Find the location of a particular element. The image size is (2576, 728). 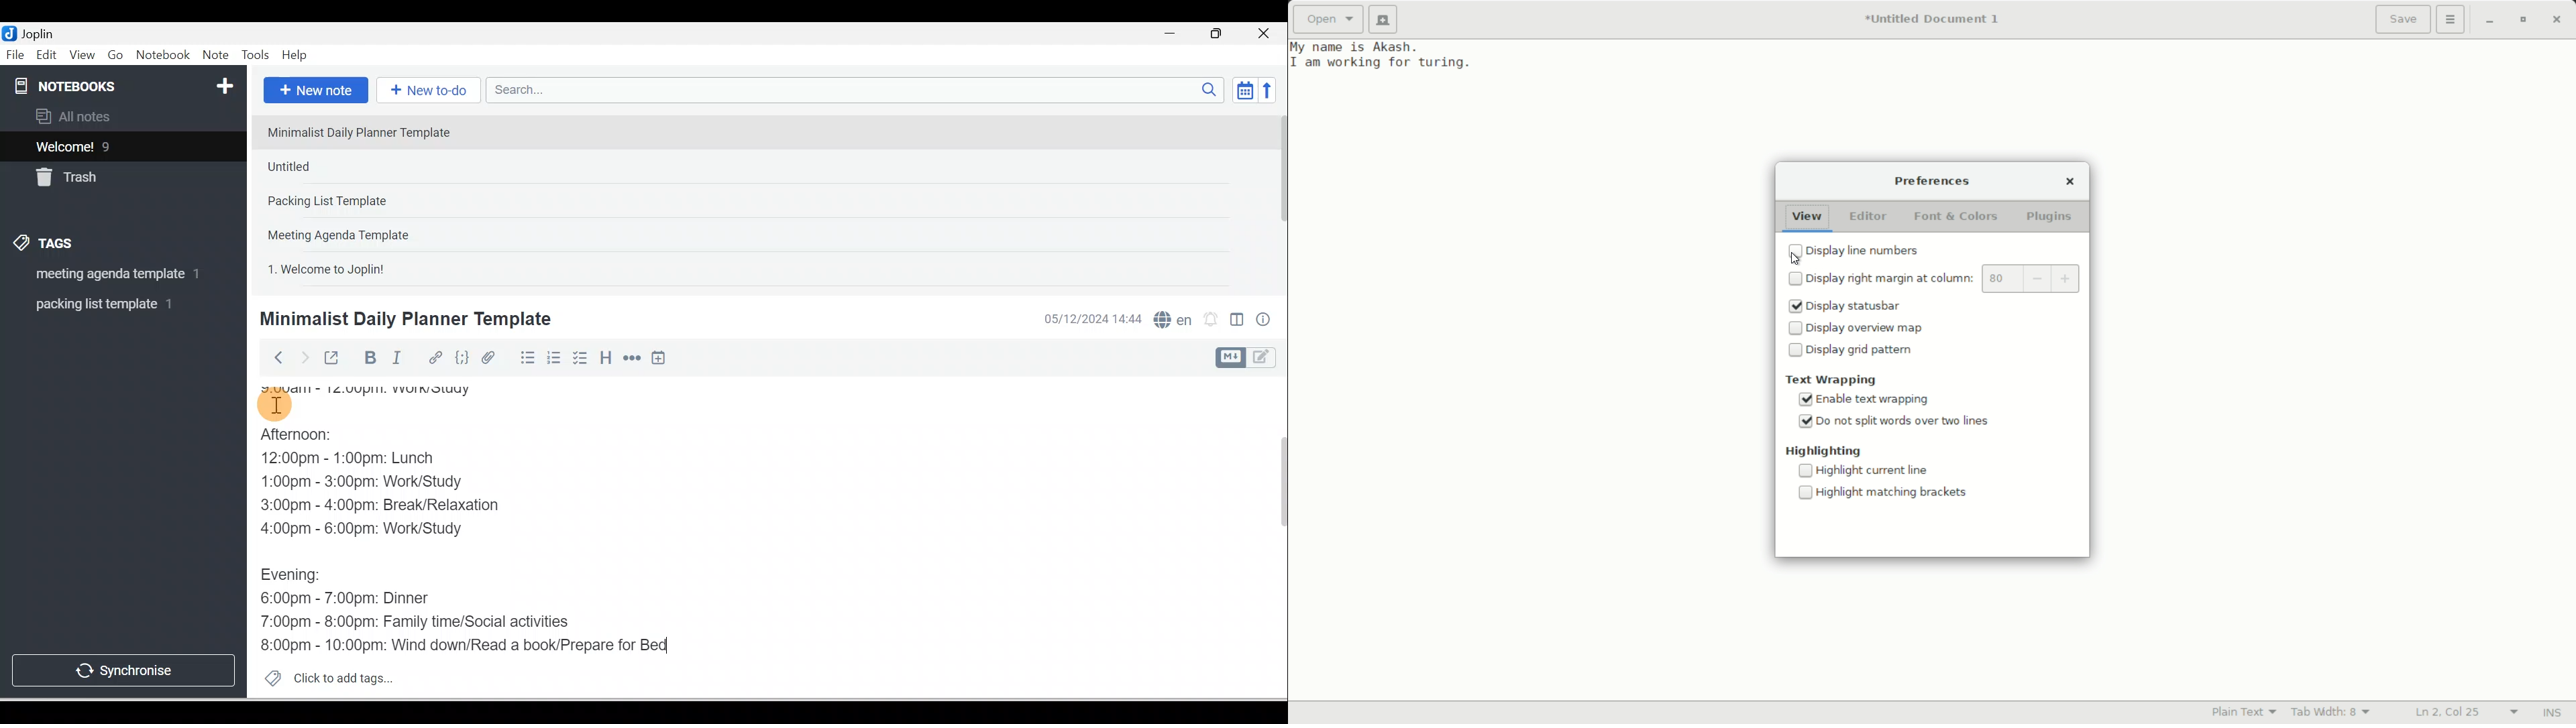

Minimalist Daily Planner Template is located at coordinates (403, 319).